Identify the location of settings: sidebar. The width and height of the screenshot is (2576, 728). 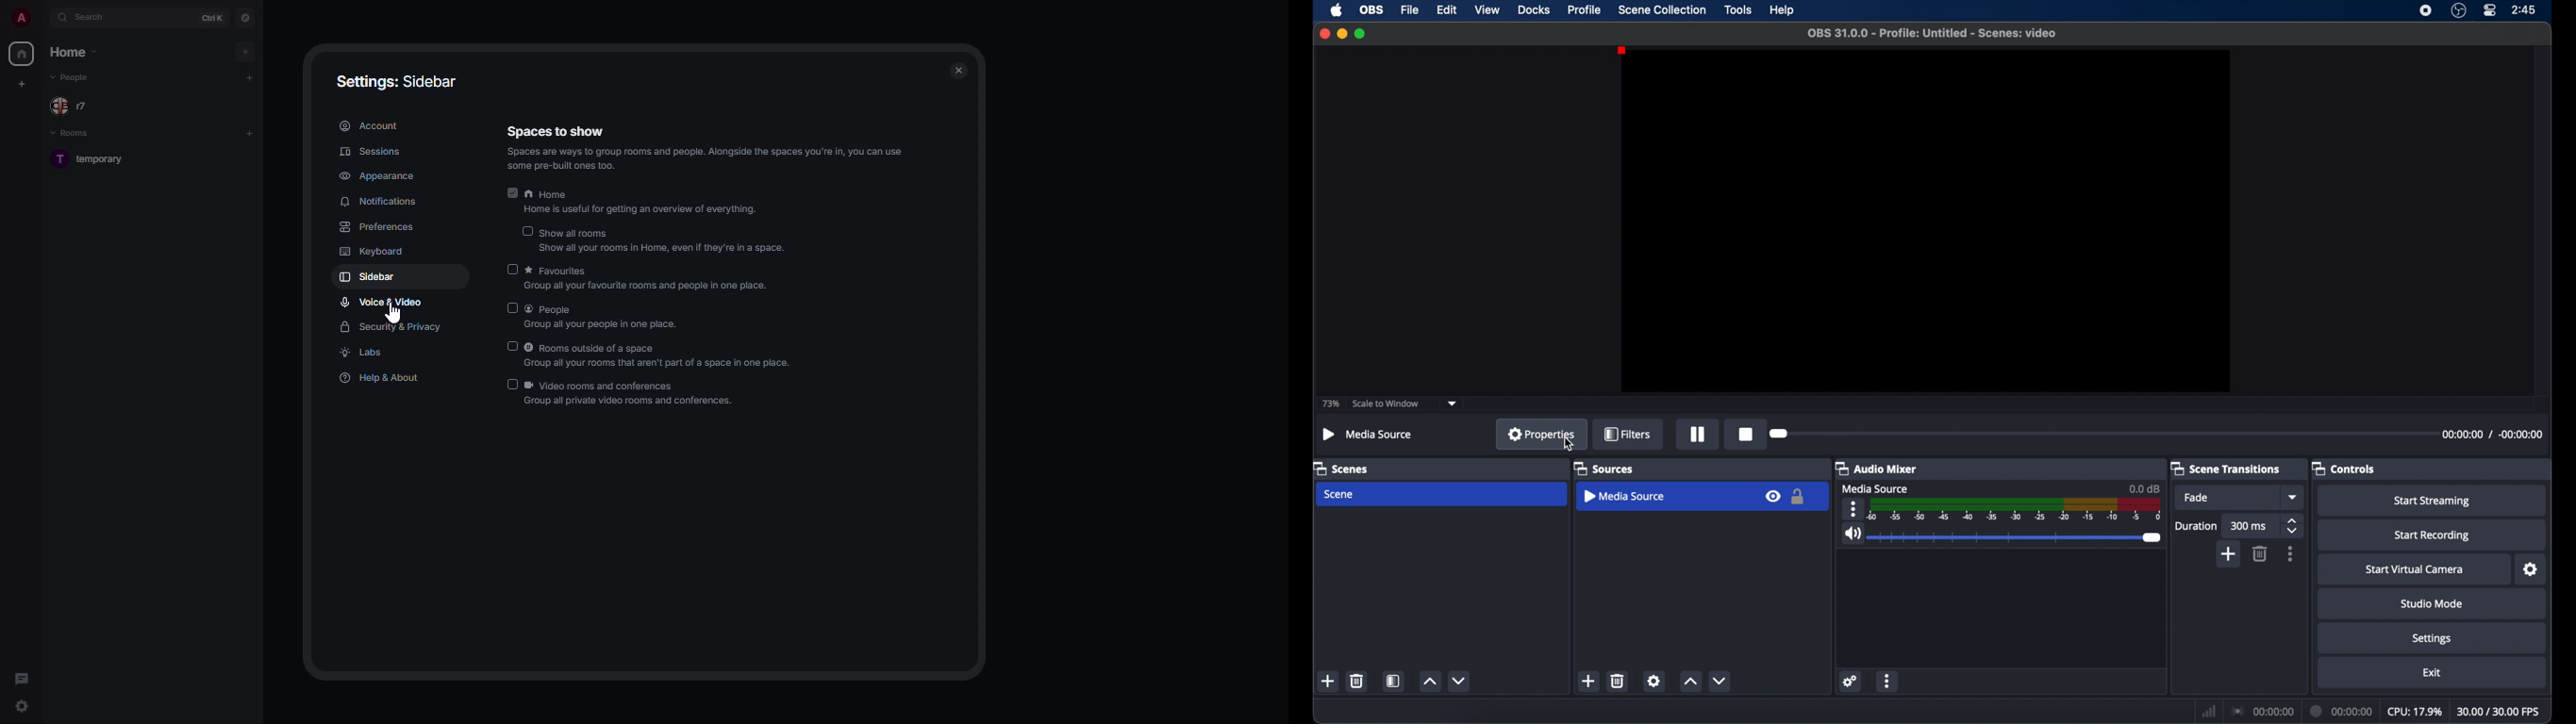
(396, 79).